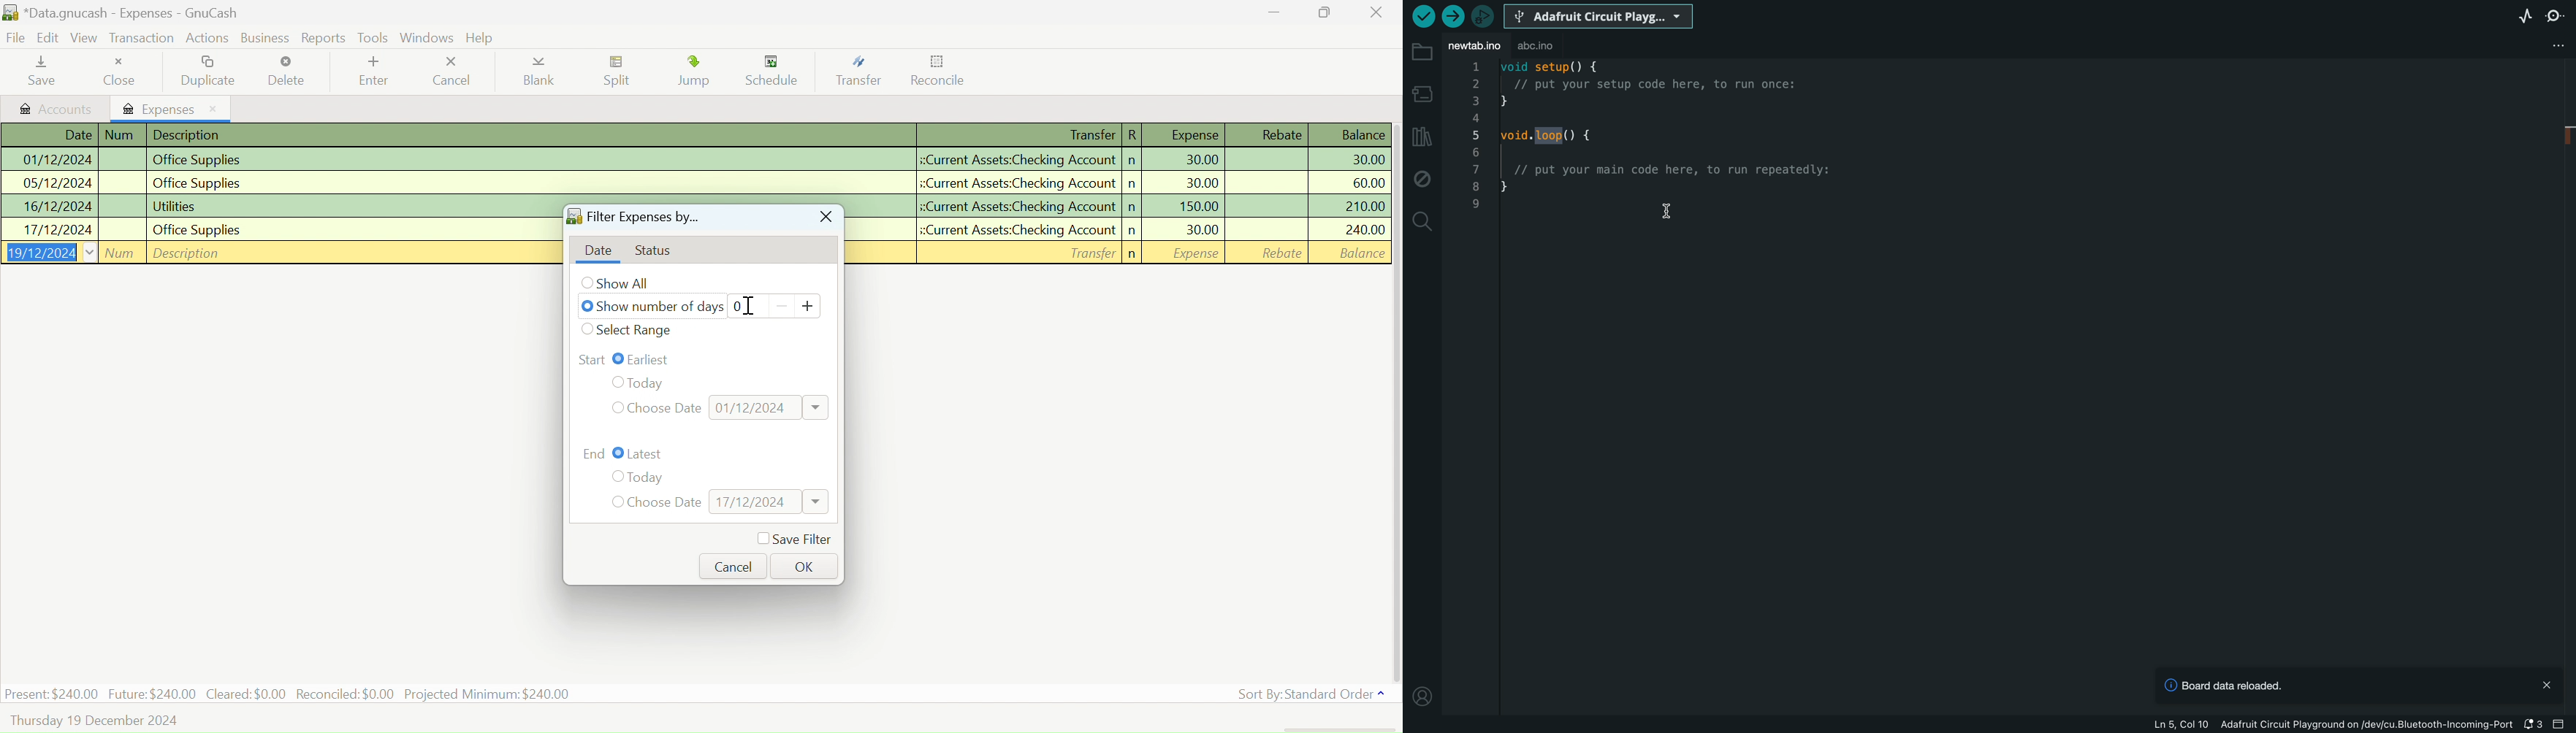 This screenshot has height=756, width=2576. Describe the element at coordinates (123, 14) in the screenshot. I see `*Data.gnucash - Accounts - GnuCash` at that location.